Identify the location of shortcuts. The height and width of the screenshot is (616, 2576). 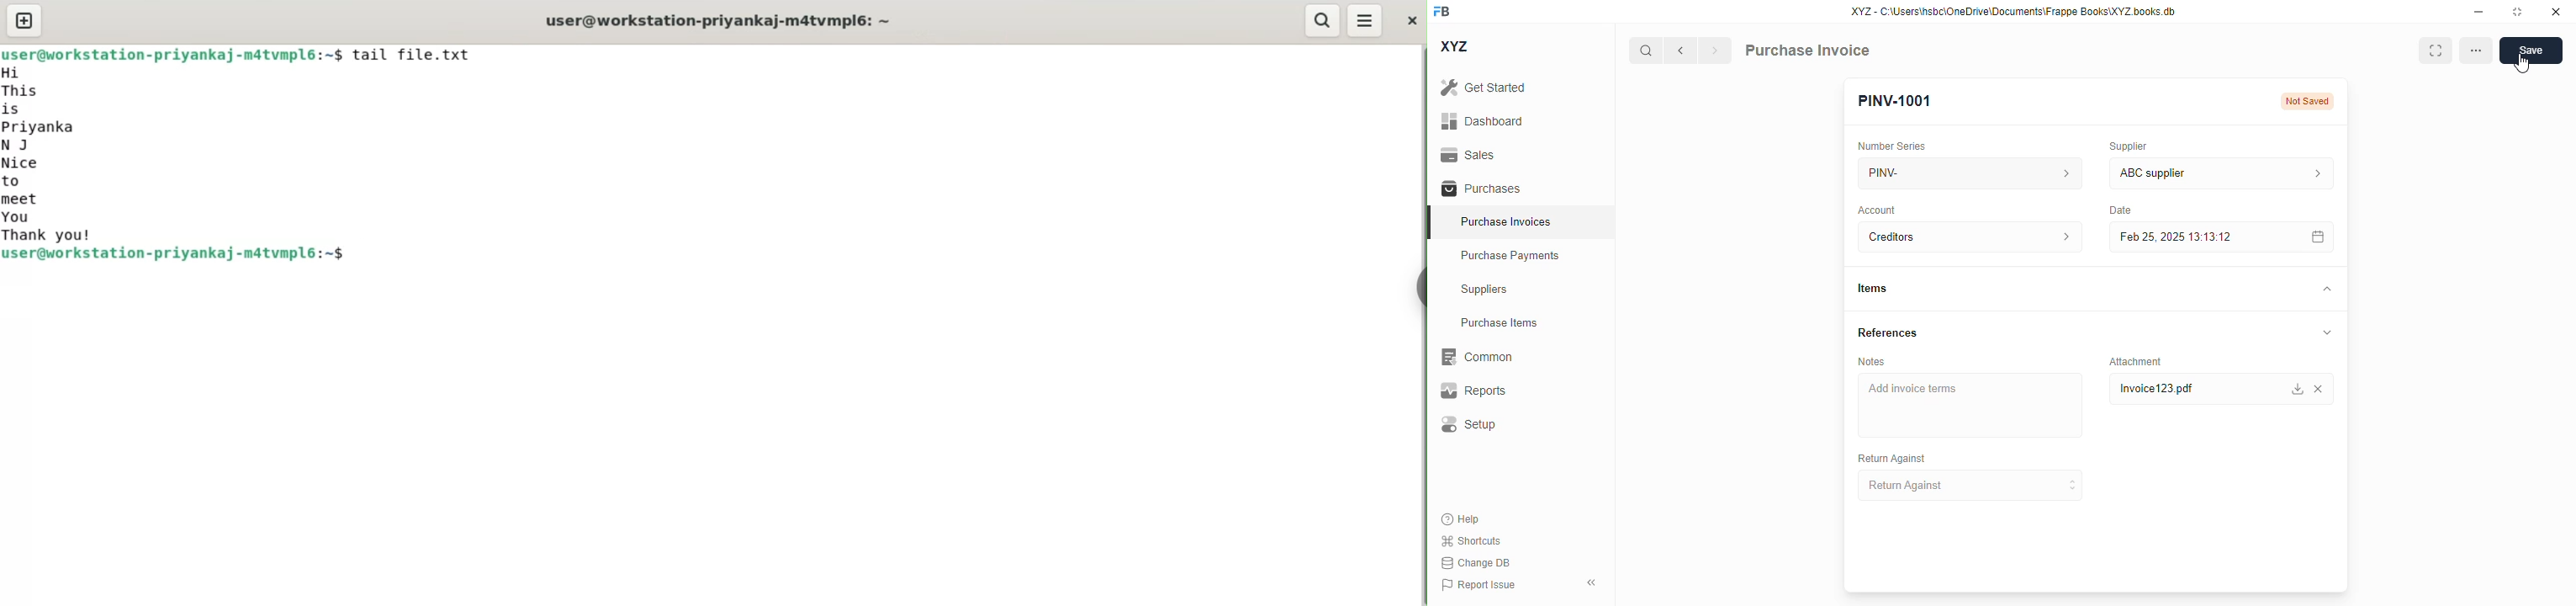
(1472, 540).